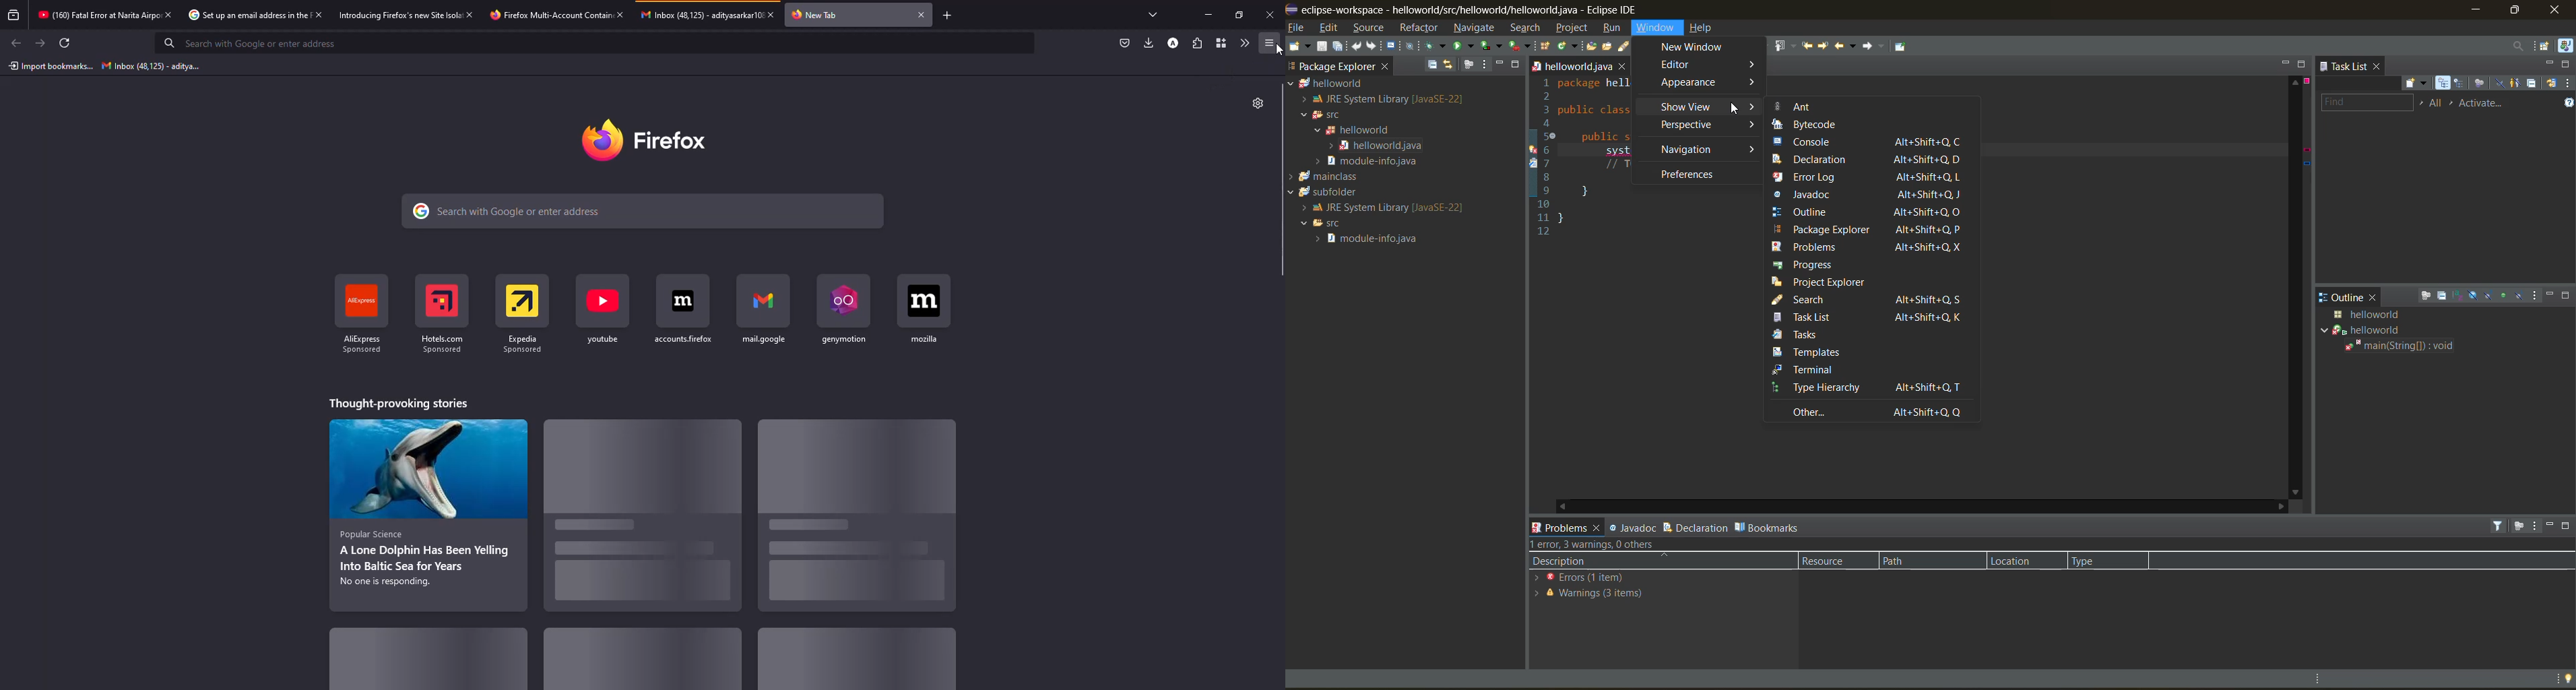  What do you see at coordinates (1706, 107) in the screenshot?
I see `show view` at bounding box center [1706, 107].